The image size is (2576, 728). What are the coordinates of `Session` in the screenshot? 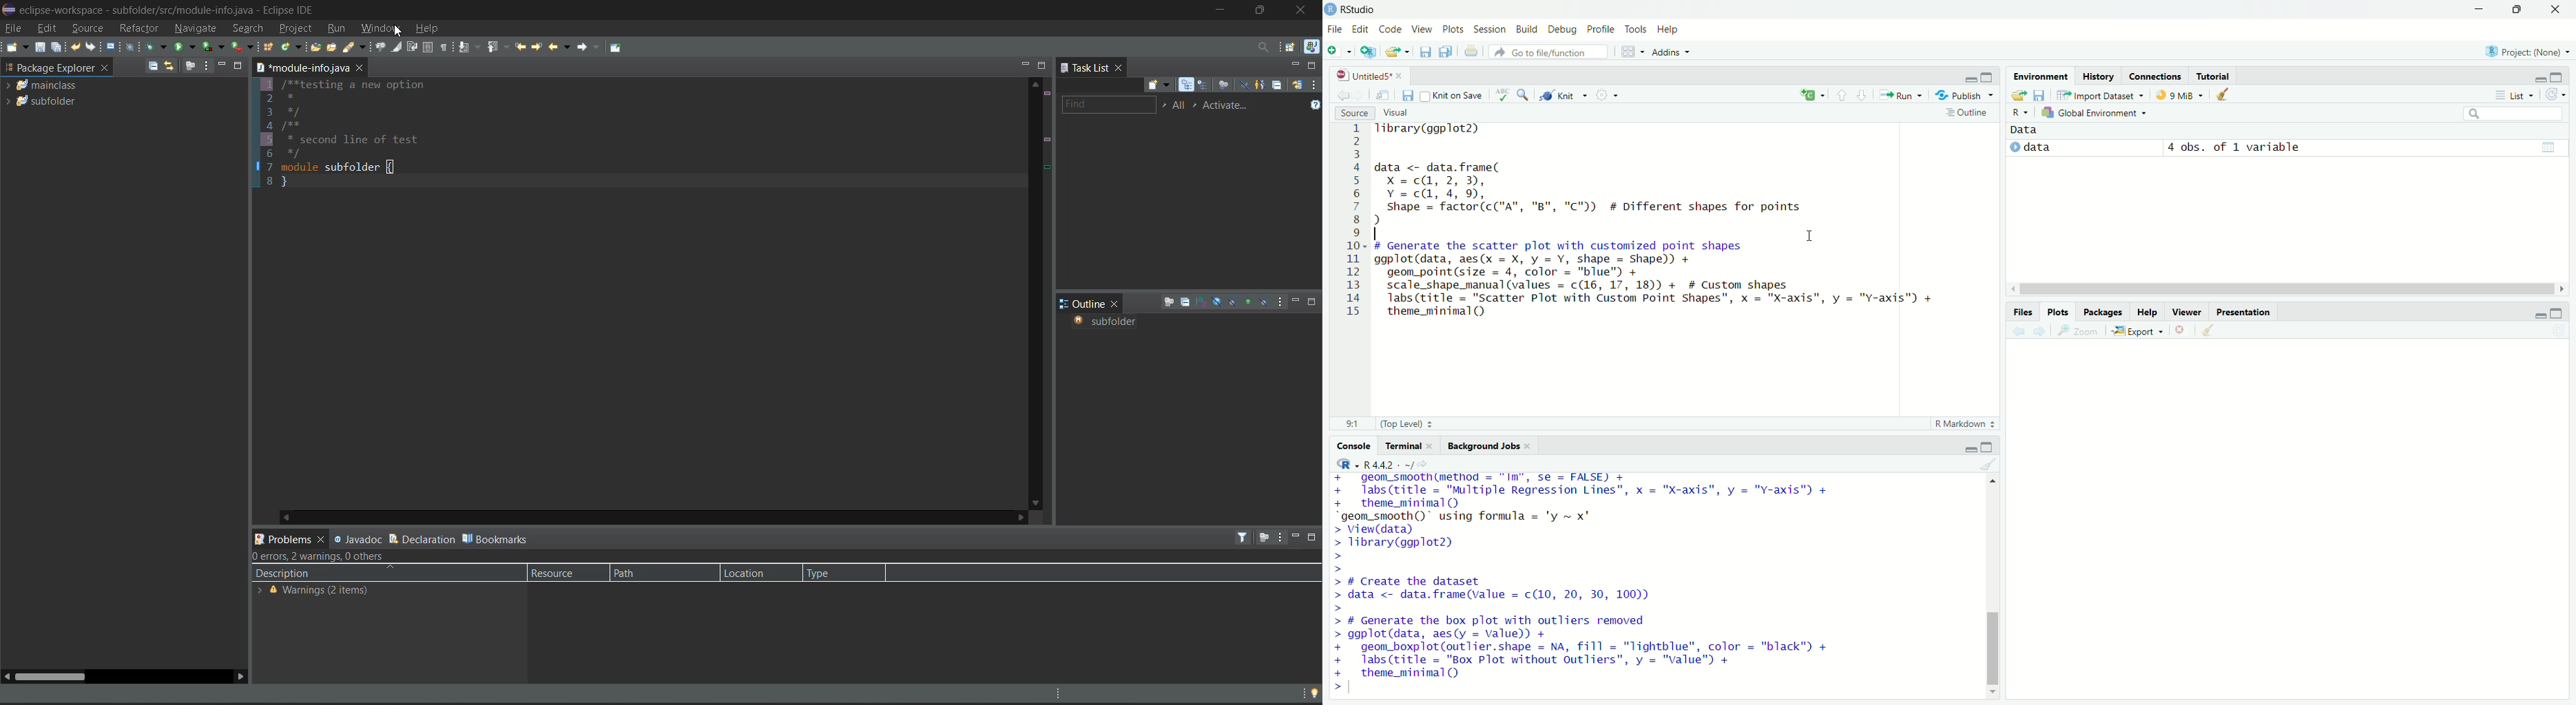 It's located at (1489, 29).